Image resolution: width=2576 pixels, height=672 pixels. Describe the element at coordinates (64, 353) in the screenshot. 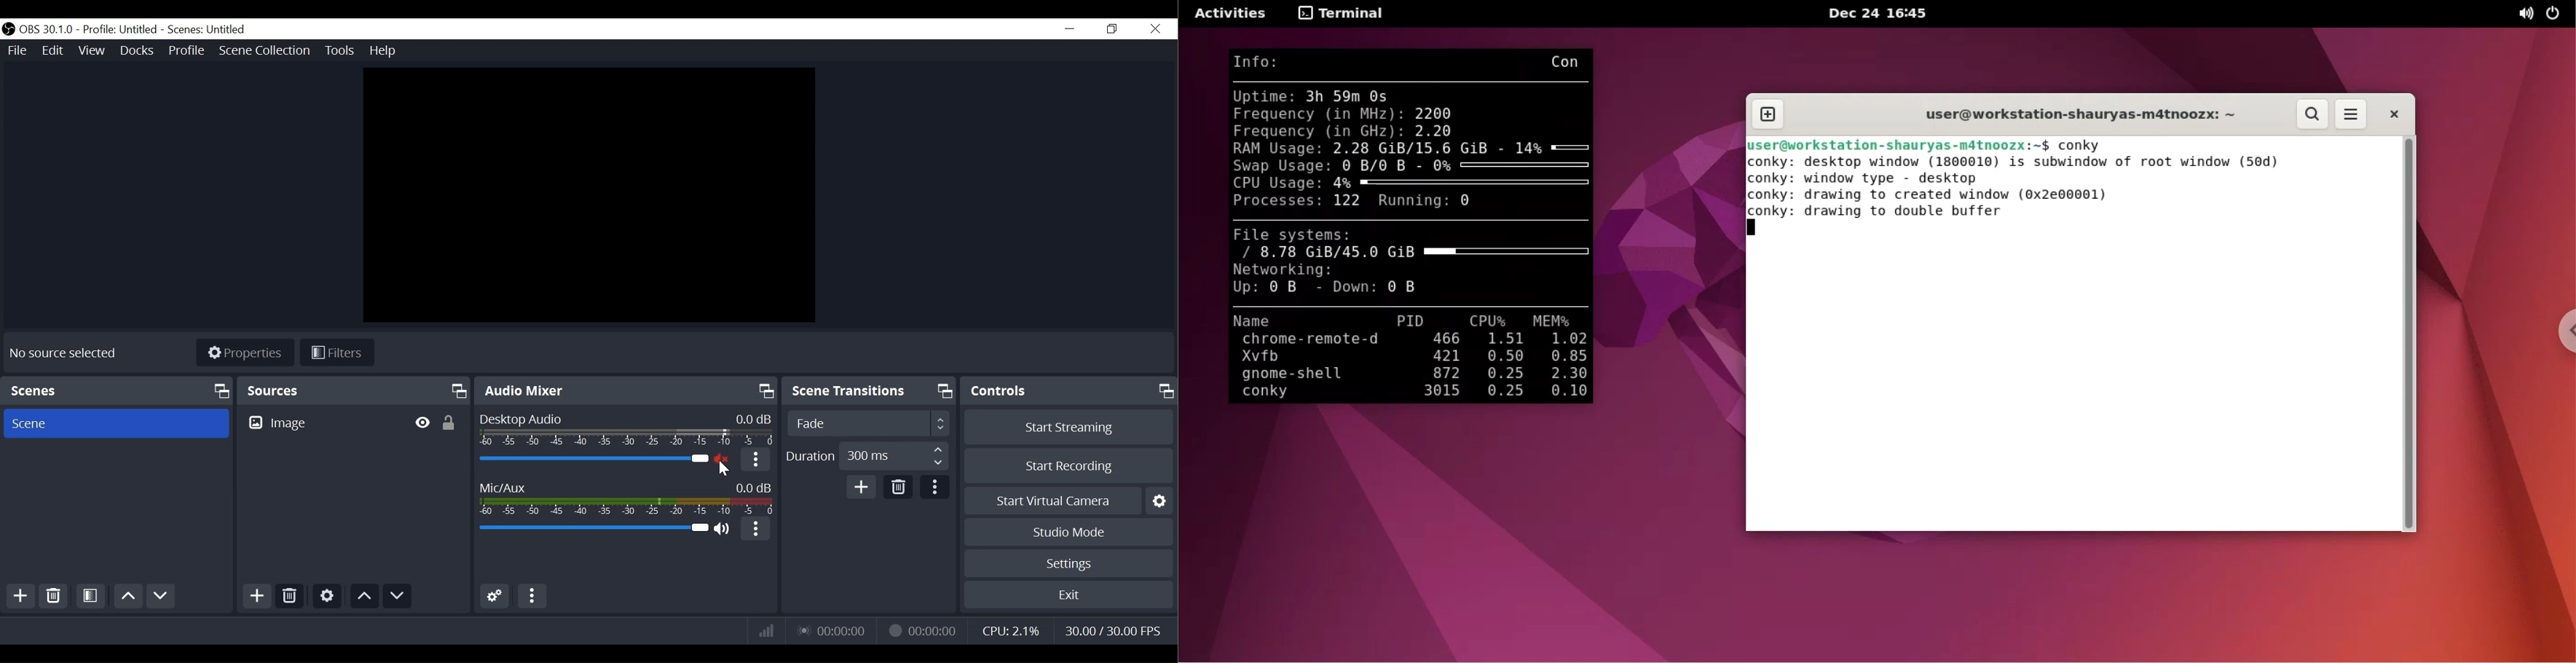

I see `No source selected` at that location.